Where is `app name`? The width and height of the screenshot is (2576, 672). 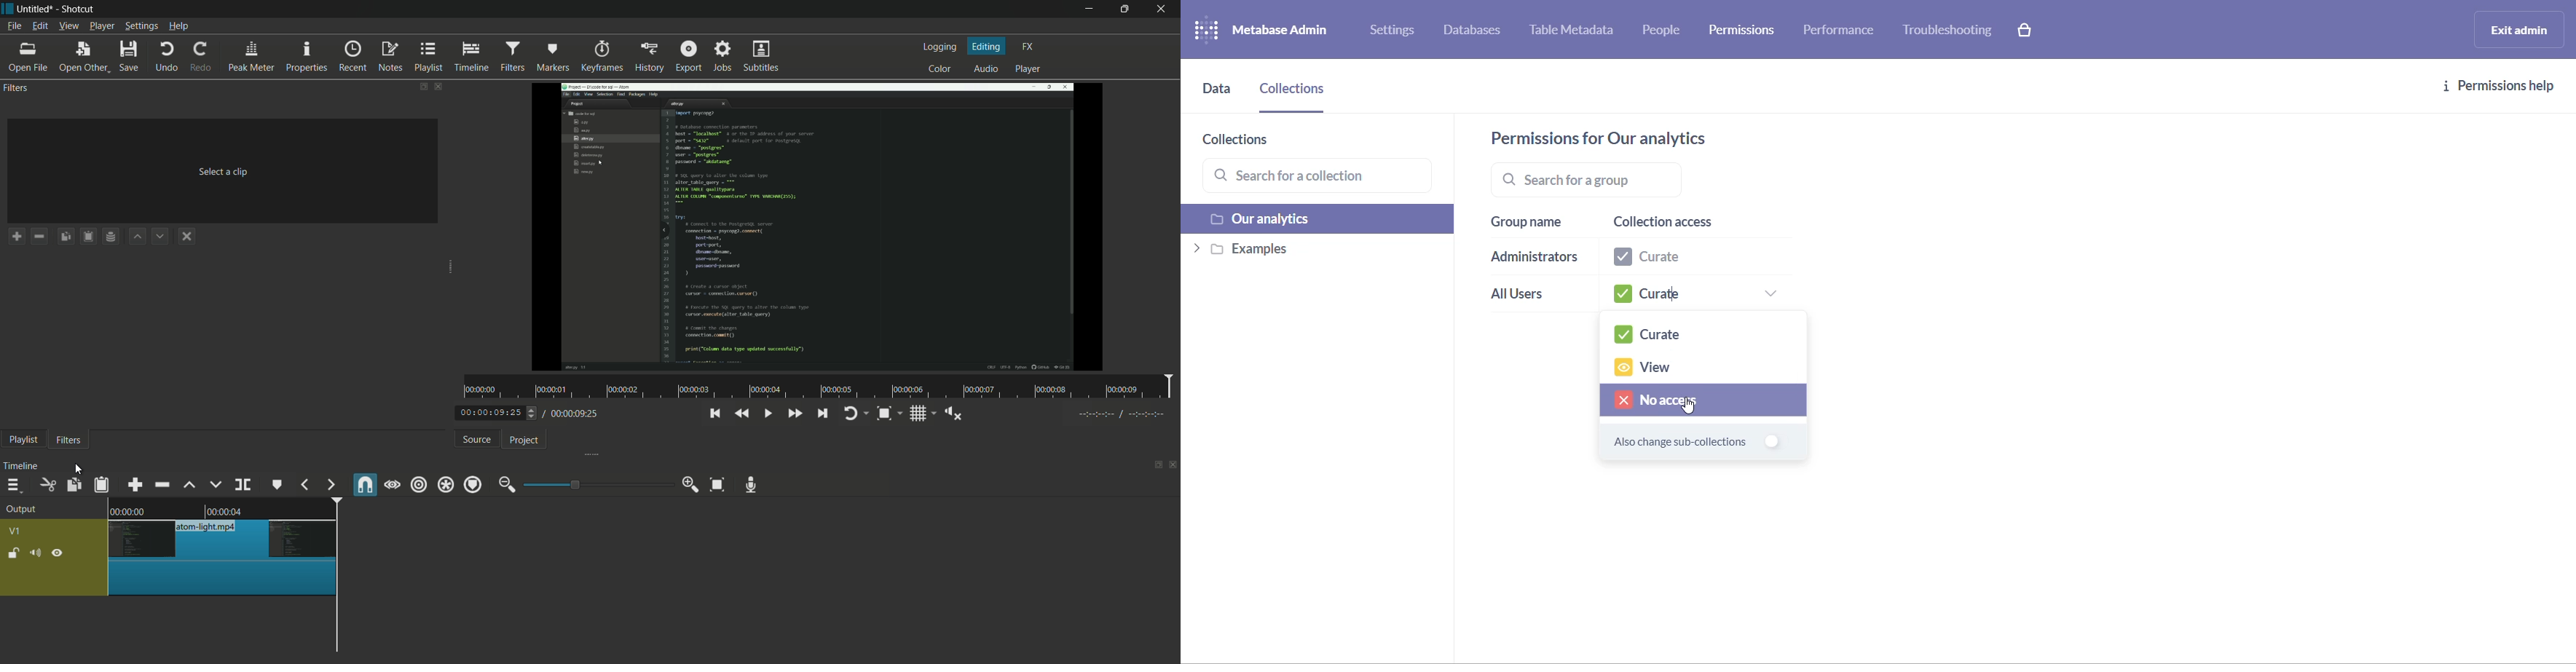 app name is located at coordinates (79, 9).